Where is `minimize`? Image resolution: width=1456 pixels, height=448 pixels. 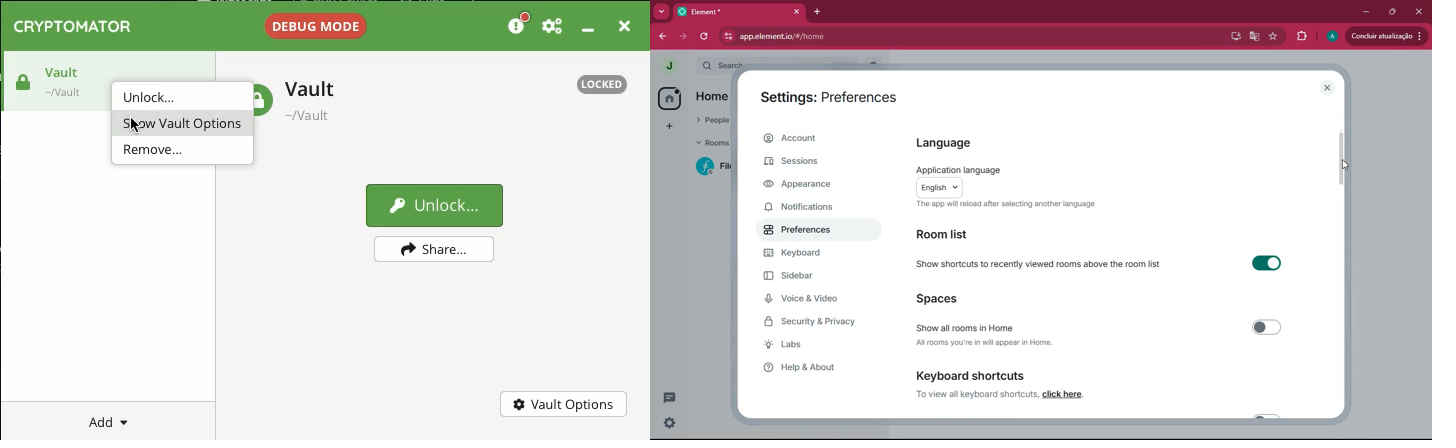
minimize is located at coordinates (1366, 13).